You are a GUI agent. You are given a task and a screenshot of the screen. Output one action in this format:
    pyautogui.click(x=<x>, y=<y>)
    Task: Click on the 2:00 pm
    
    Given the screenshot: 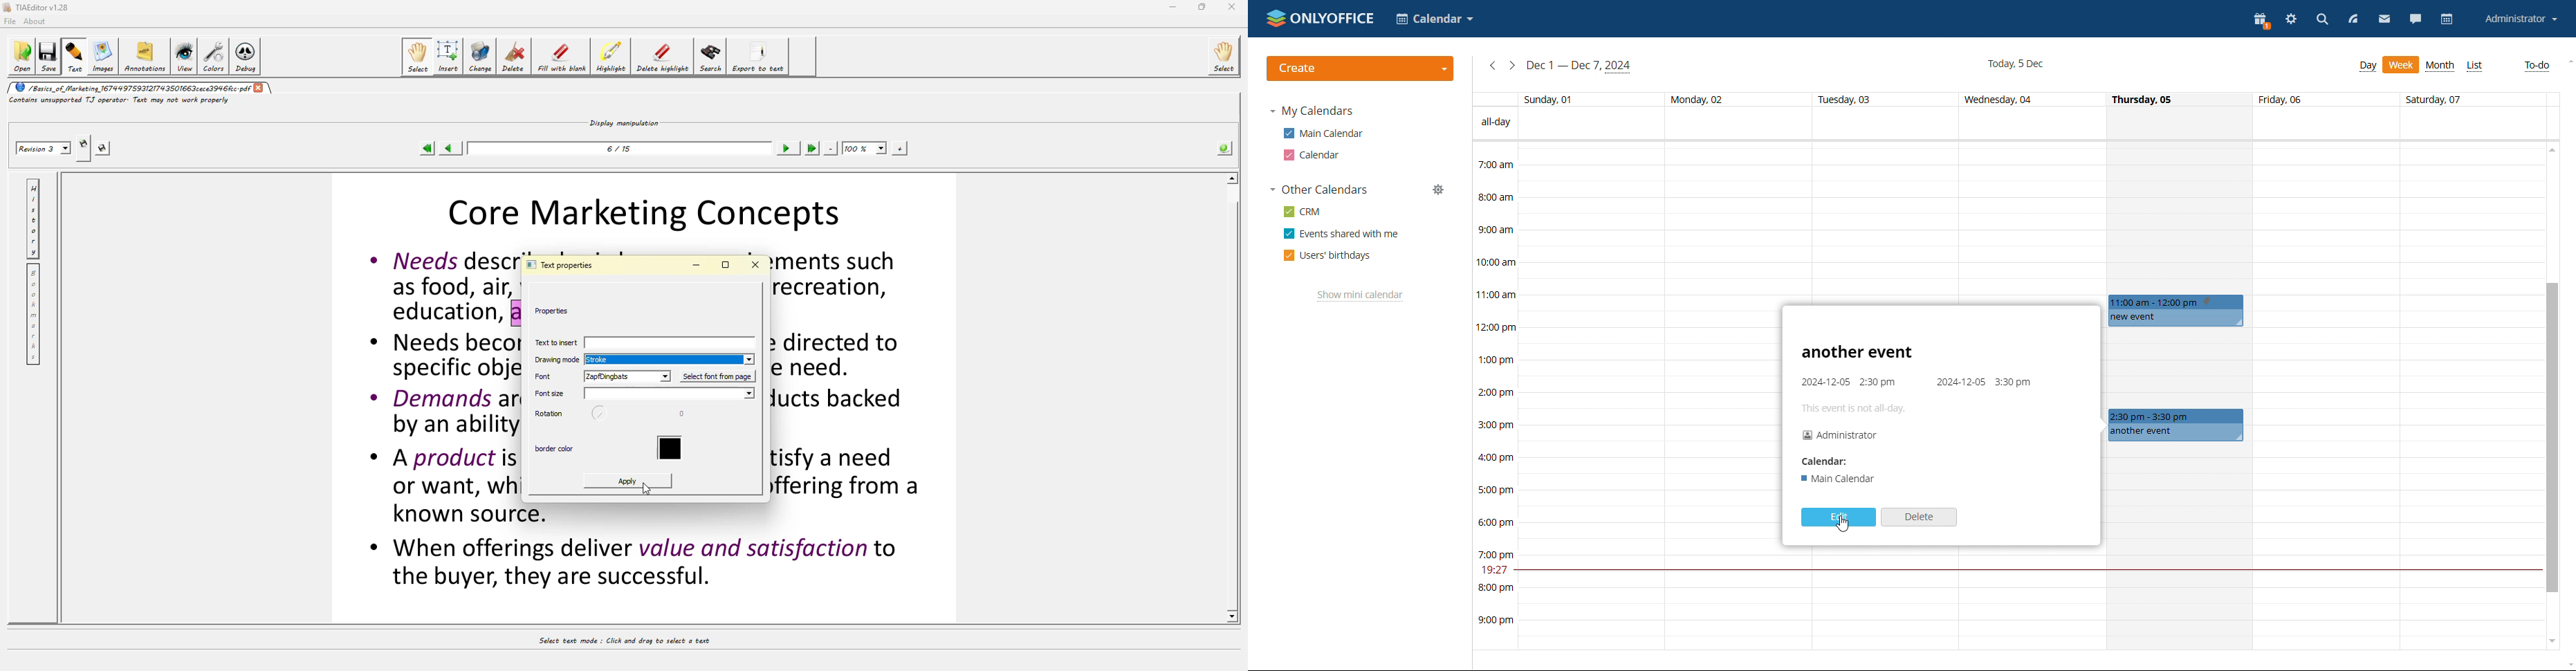 What is the action you would take?
    pyautogui.click(x=1496, y=392)
    